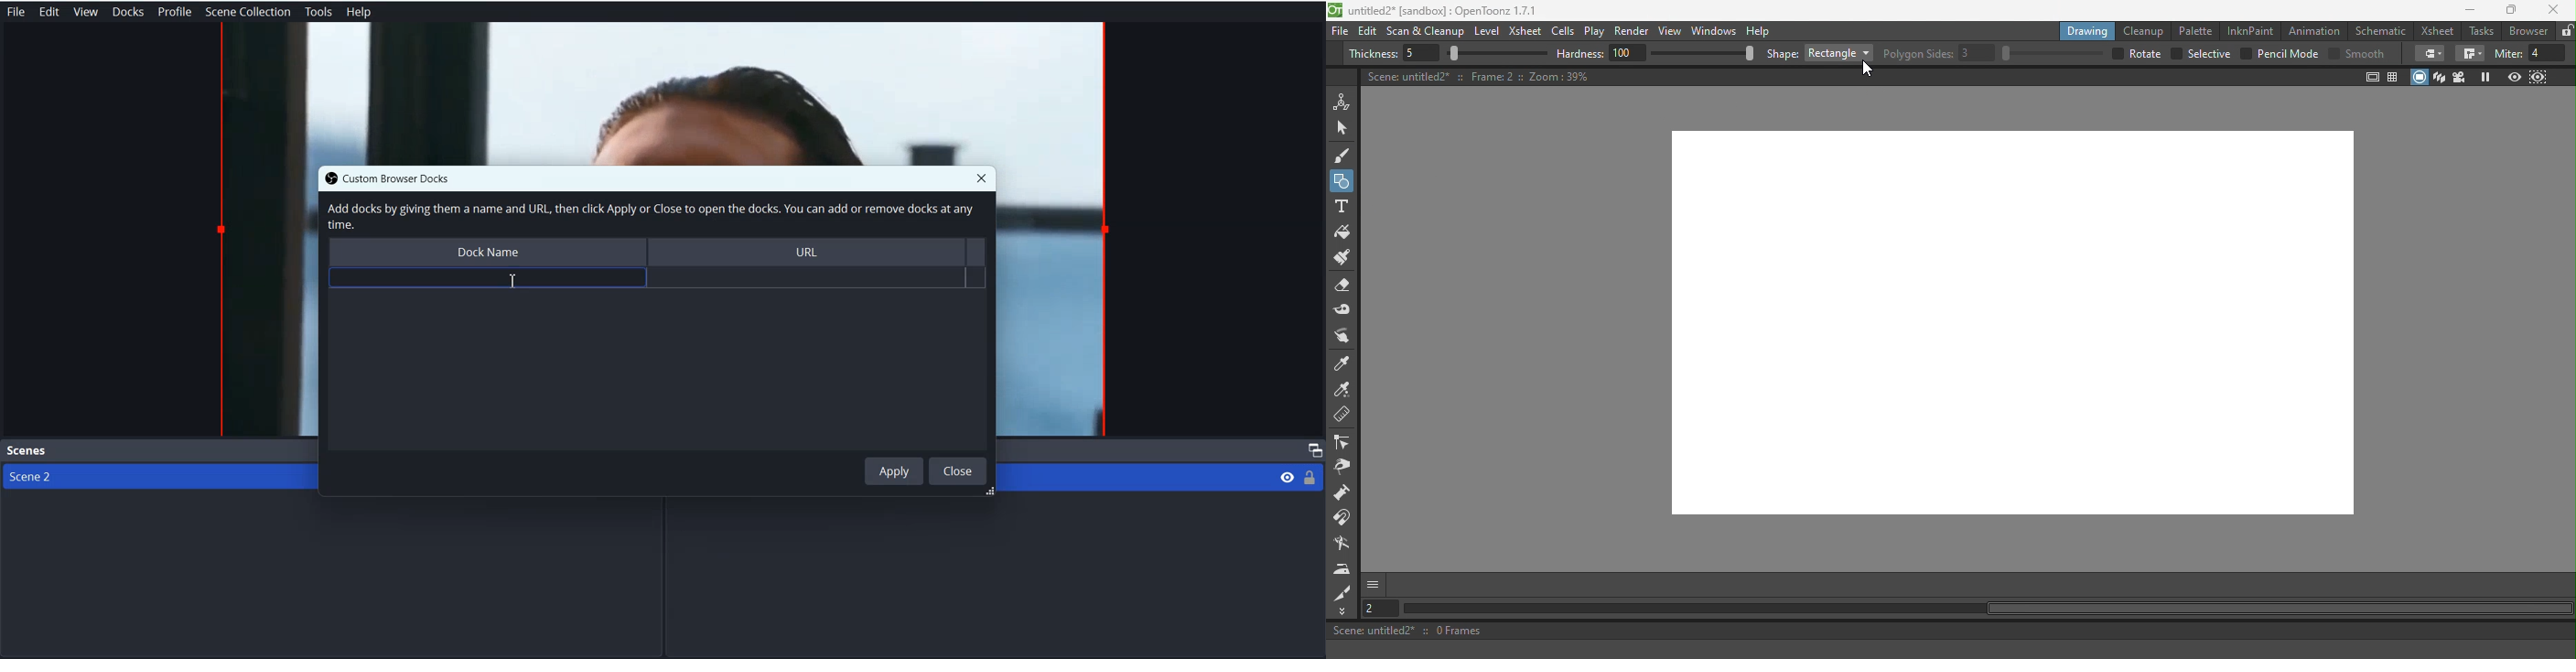  Describe the element at coordinates (1632, 31) in the screenshot. I see `Render` at that location.